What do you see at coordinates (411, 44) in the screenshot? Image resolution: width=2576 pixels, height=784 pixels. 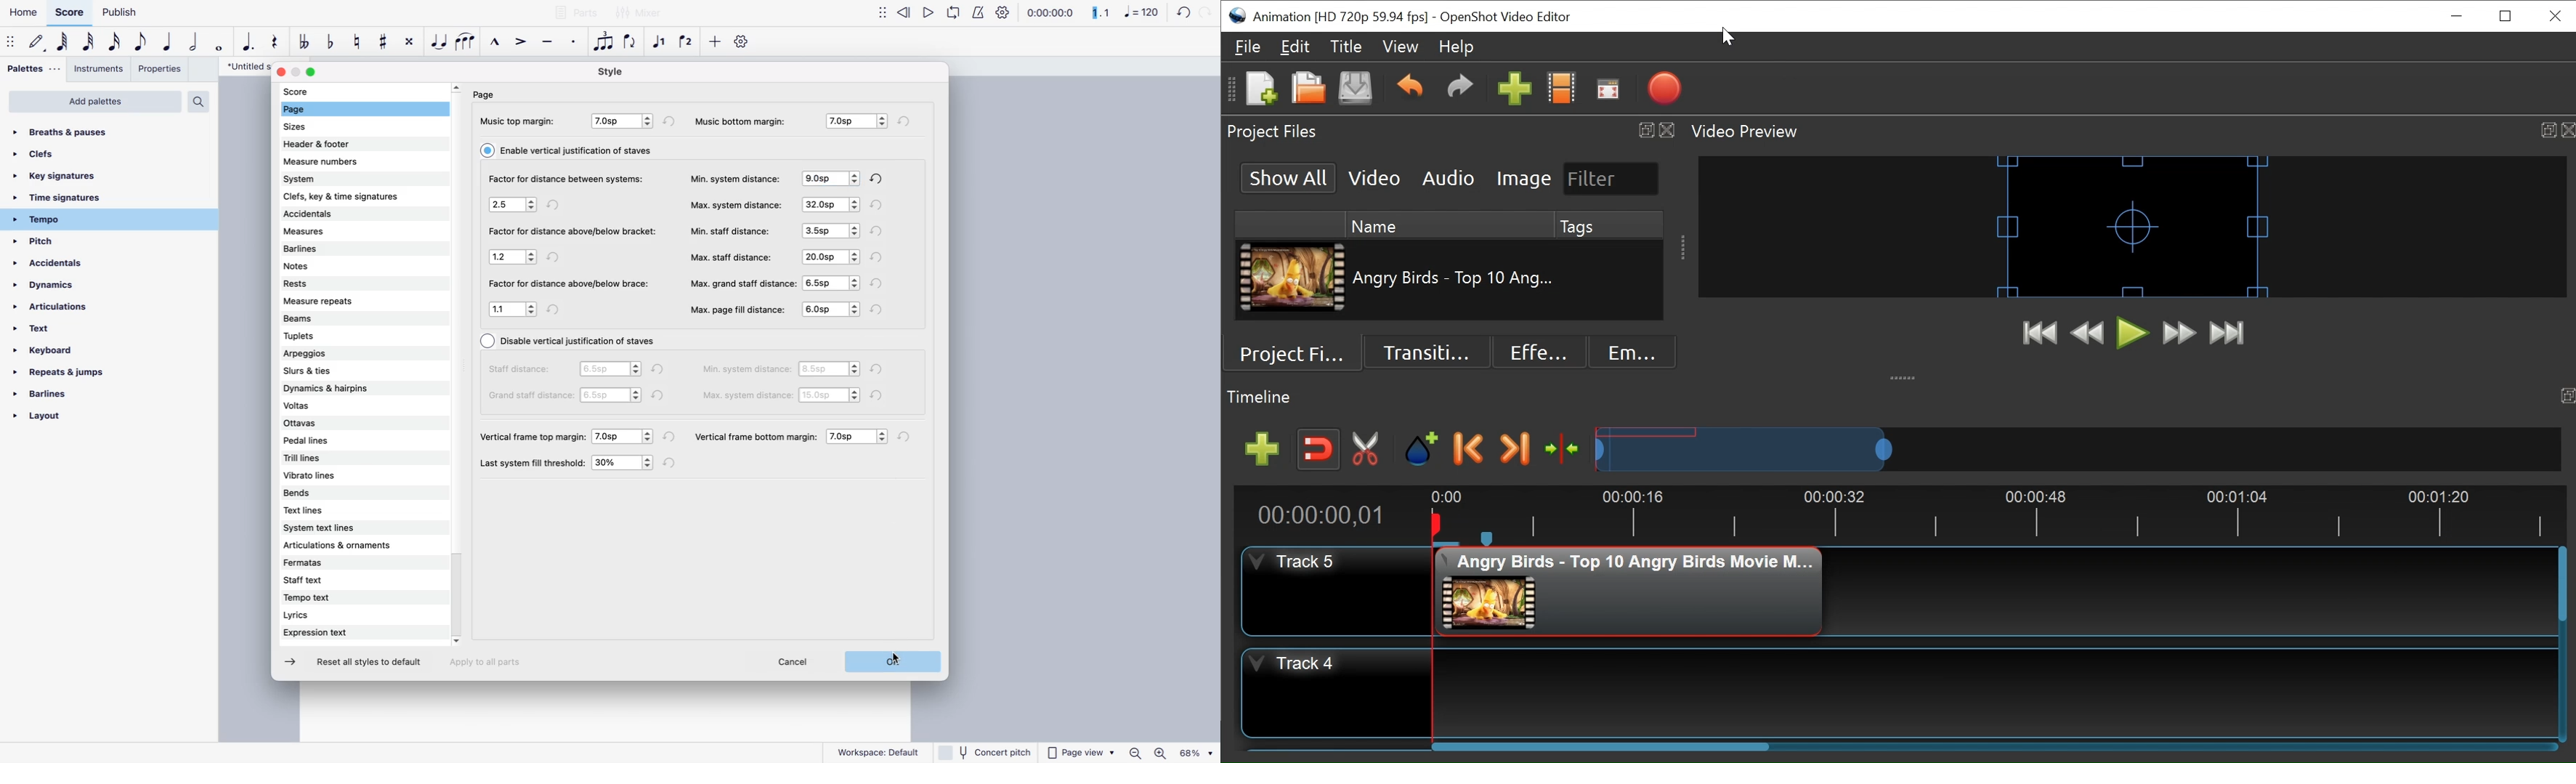 I see `toggle double sharp` at bounding box center [411, 44].